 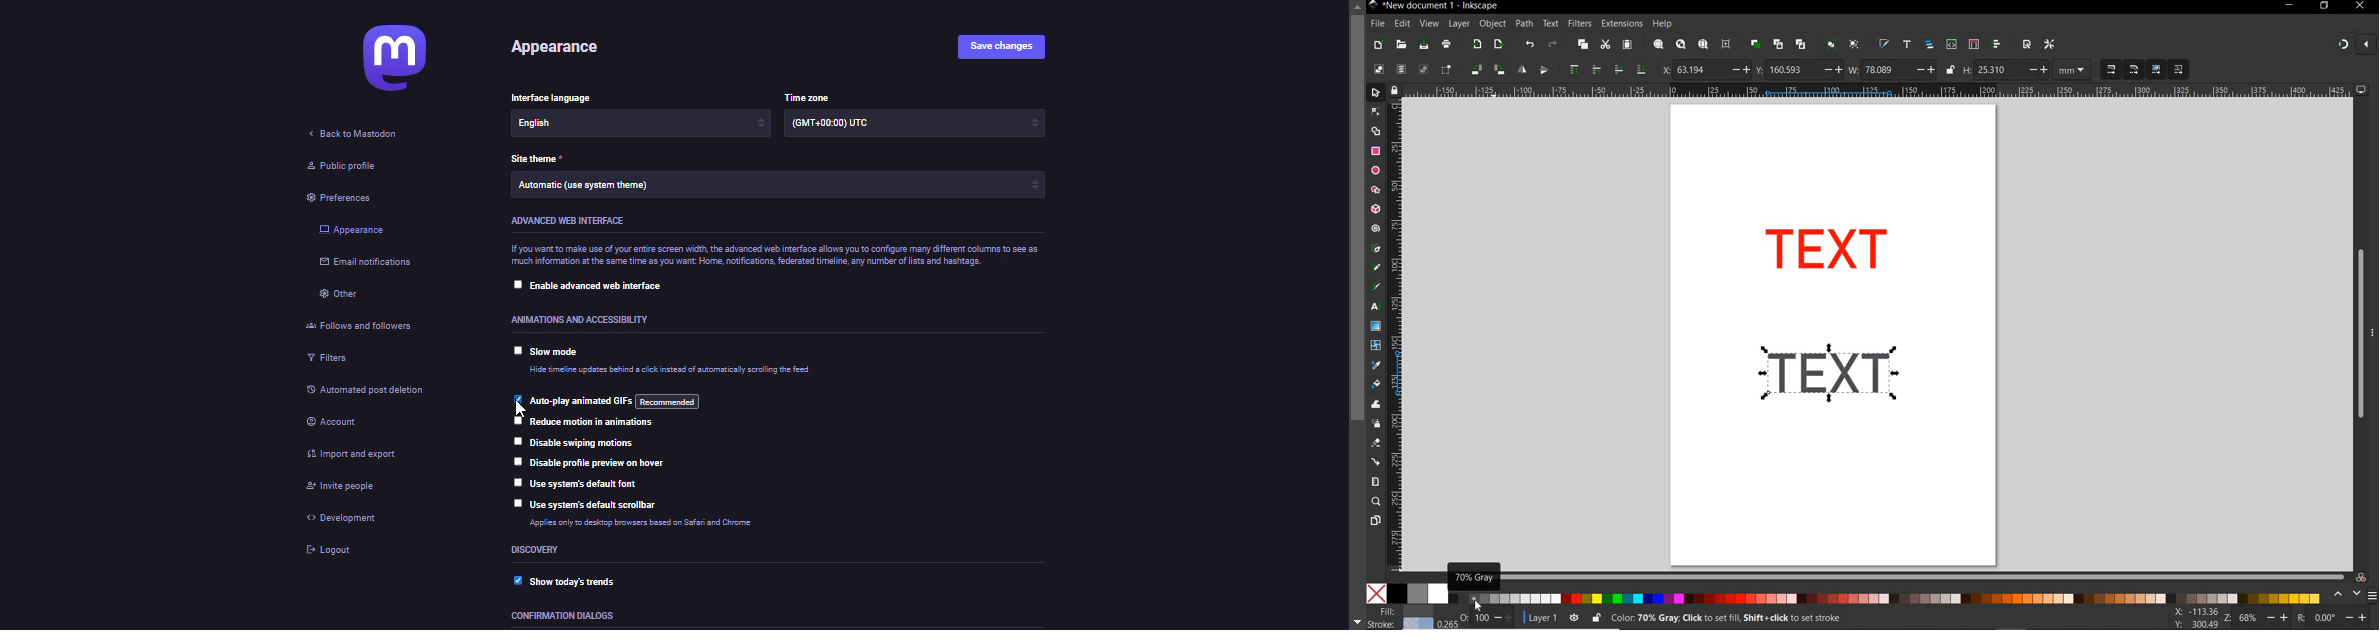 I want to click on Height of selection, so click(x=2006, y=69).